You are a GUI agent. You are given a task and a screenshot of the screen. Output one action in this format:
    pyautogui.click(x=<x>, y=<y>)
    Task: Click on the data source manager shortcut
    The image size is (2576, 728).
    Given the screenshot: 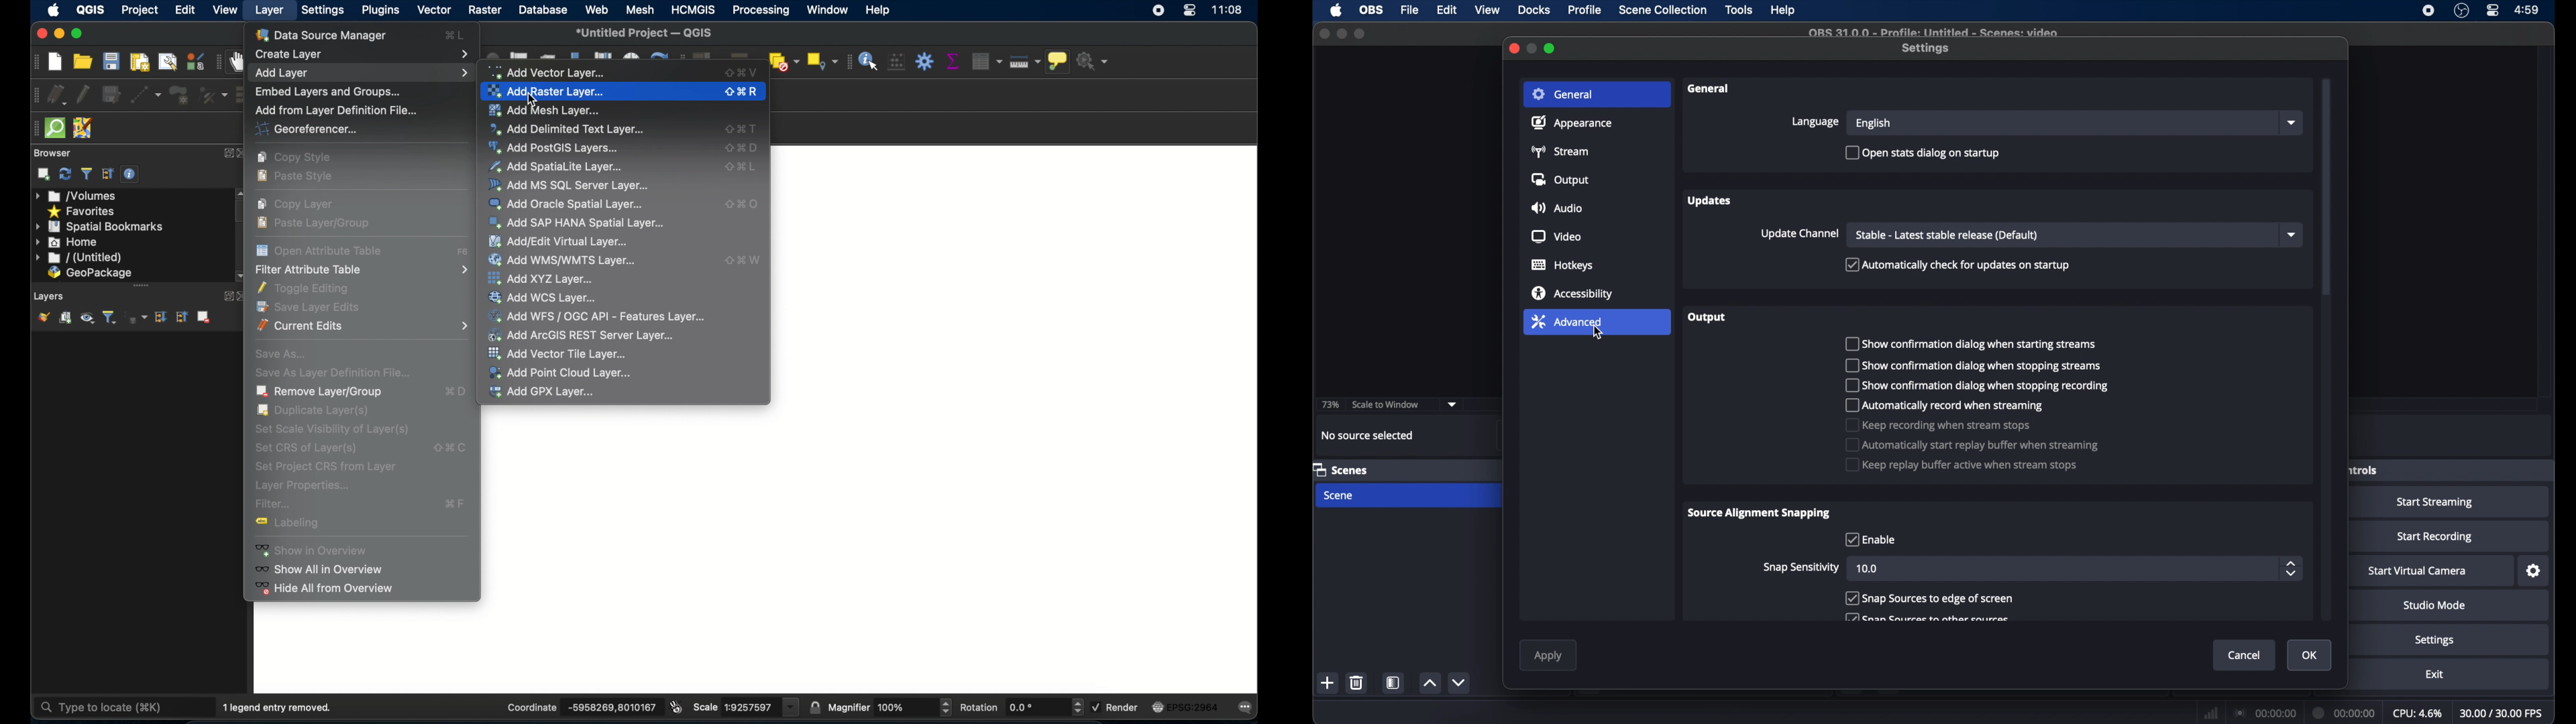 What is the action you would take?
    pyautogui.click(x=454, y=35)
    